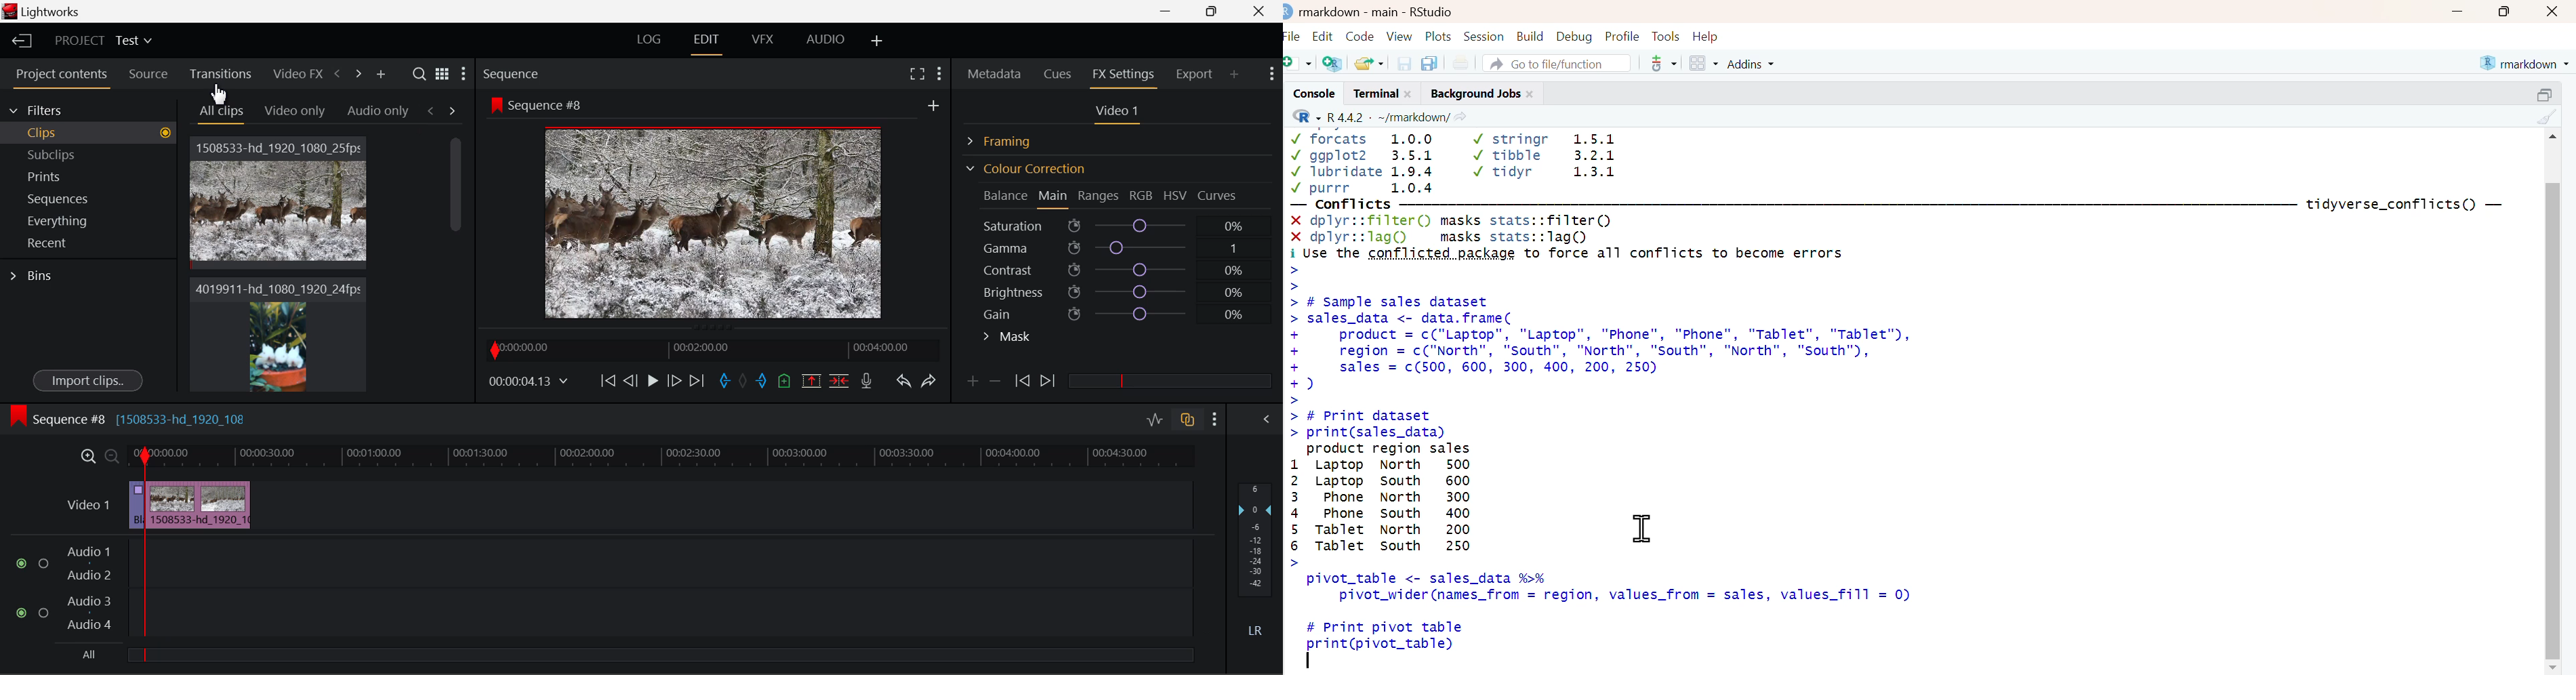 The height and width of the screenshot is (700, 2576). What do you see at coordinates (1372, 93) in the screenshot?
I see `Terminal` at bounding box center [1372, 93].